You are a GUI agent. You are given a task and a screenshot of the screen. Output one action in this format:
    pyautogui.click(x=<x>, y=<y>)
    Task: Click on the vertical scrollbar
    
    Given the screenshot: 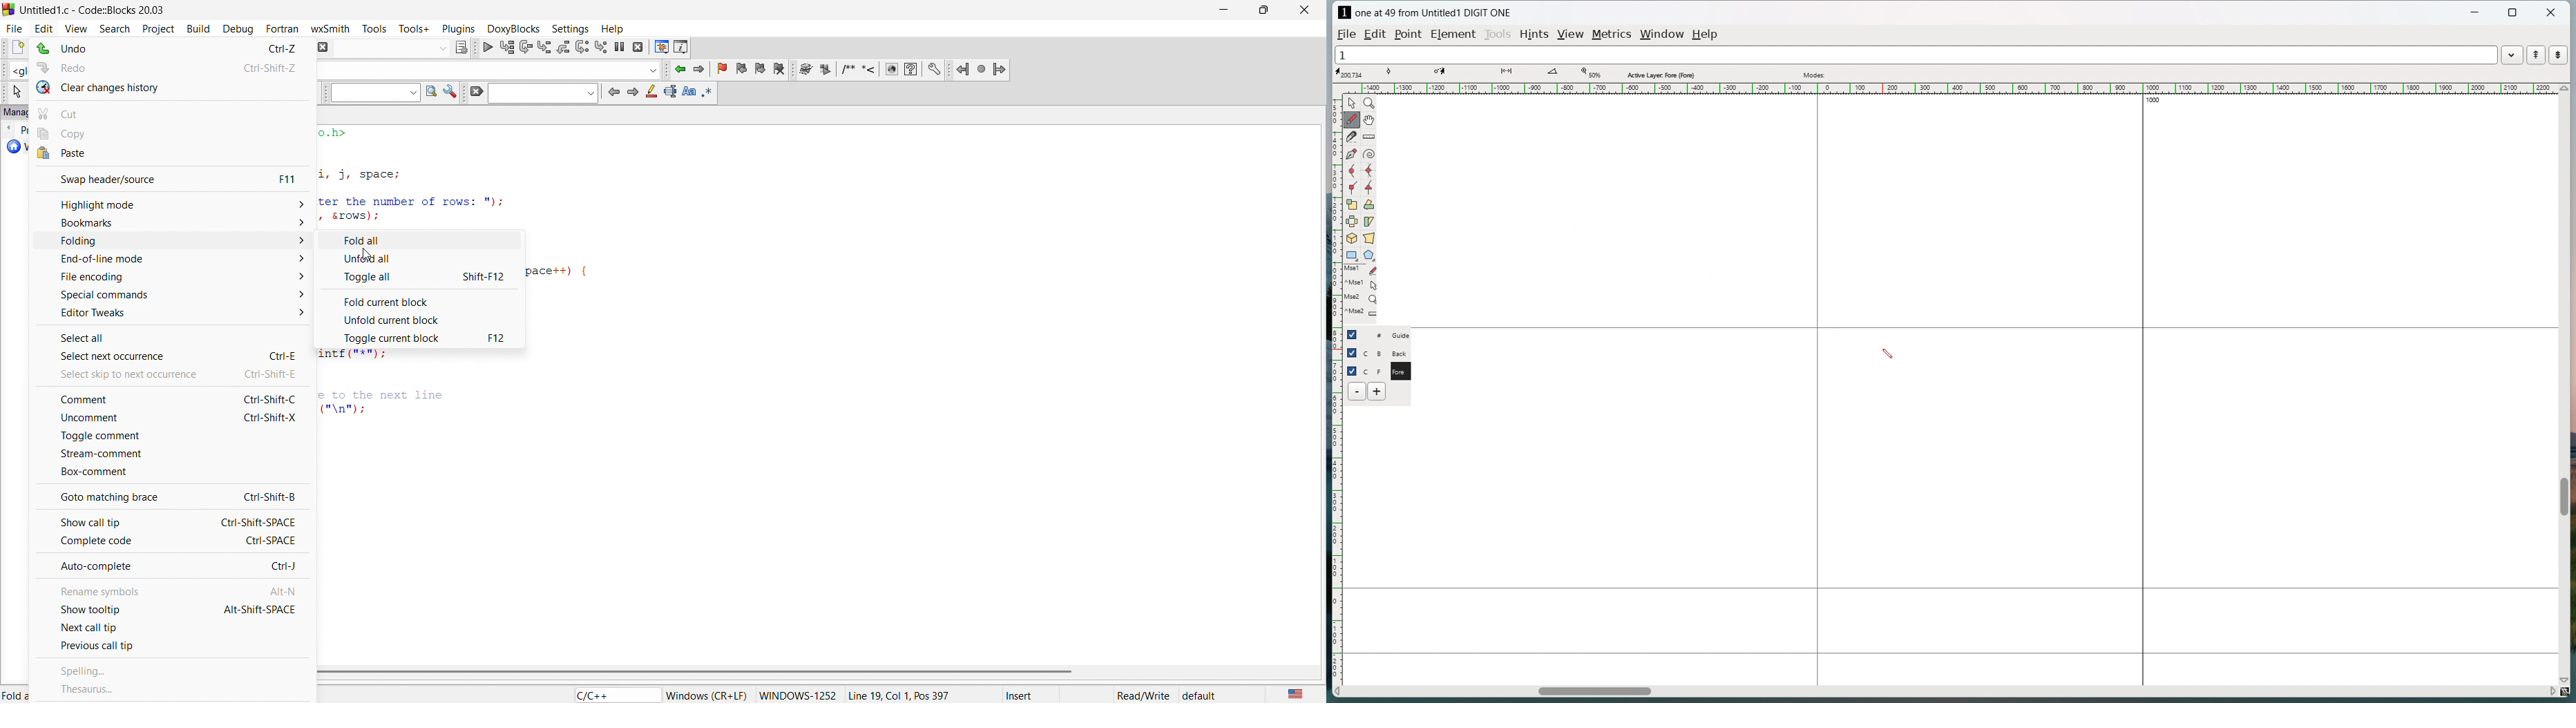 What is the action you would take?
    pyautogui.click(x=2564, y=497)
    